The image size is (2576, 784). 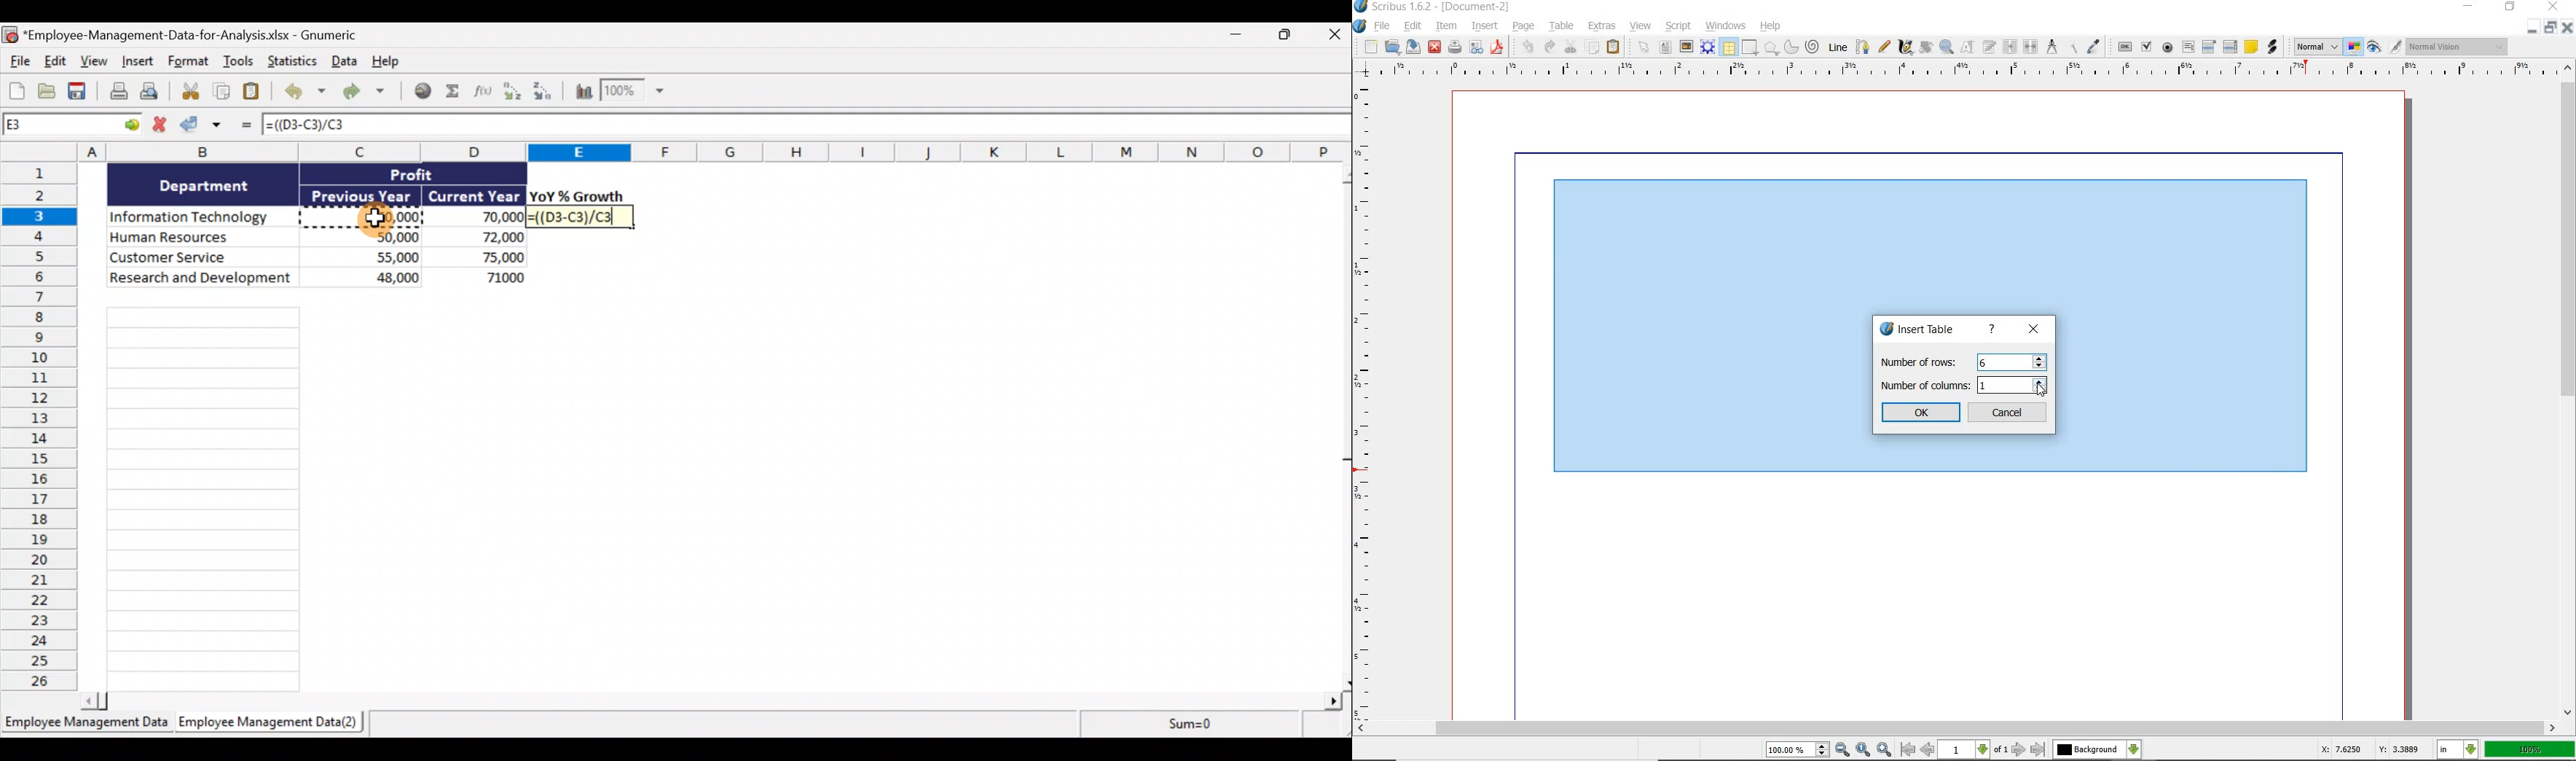 What do you see at coordinates (1344, 427) in the screenshot?
I see `Scroll bar` at bounding box center [1344, 427].